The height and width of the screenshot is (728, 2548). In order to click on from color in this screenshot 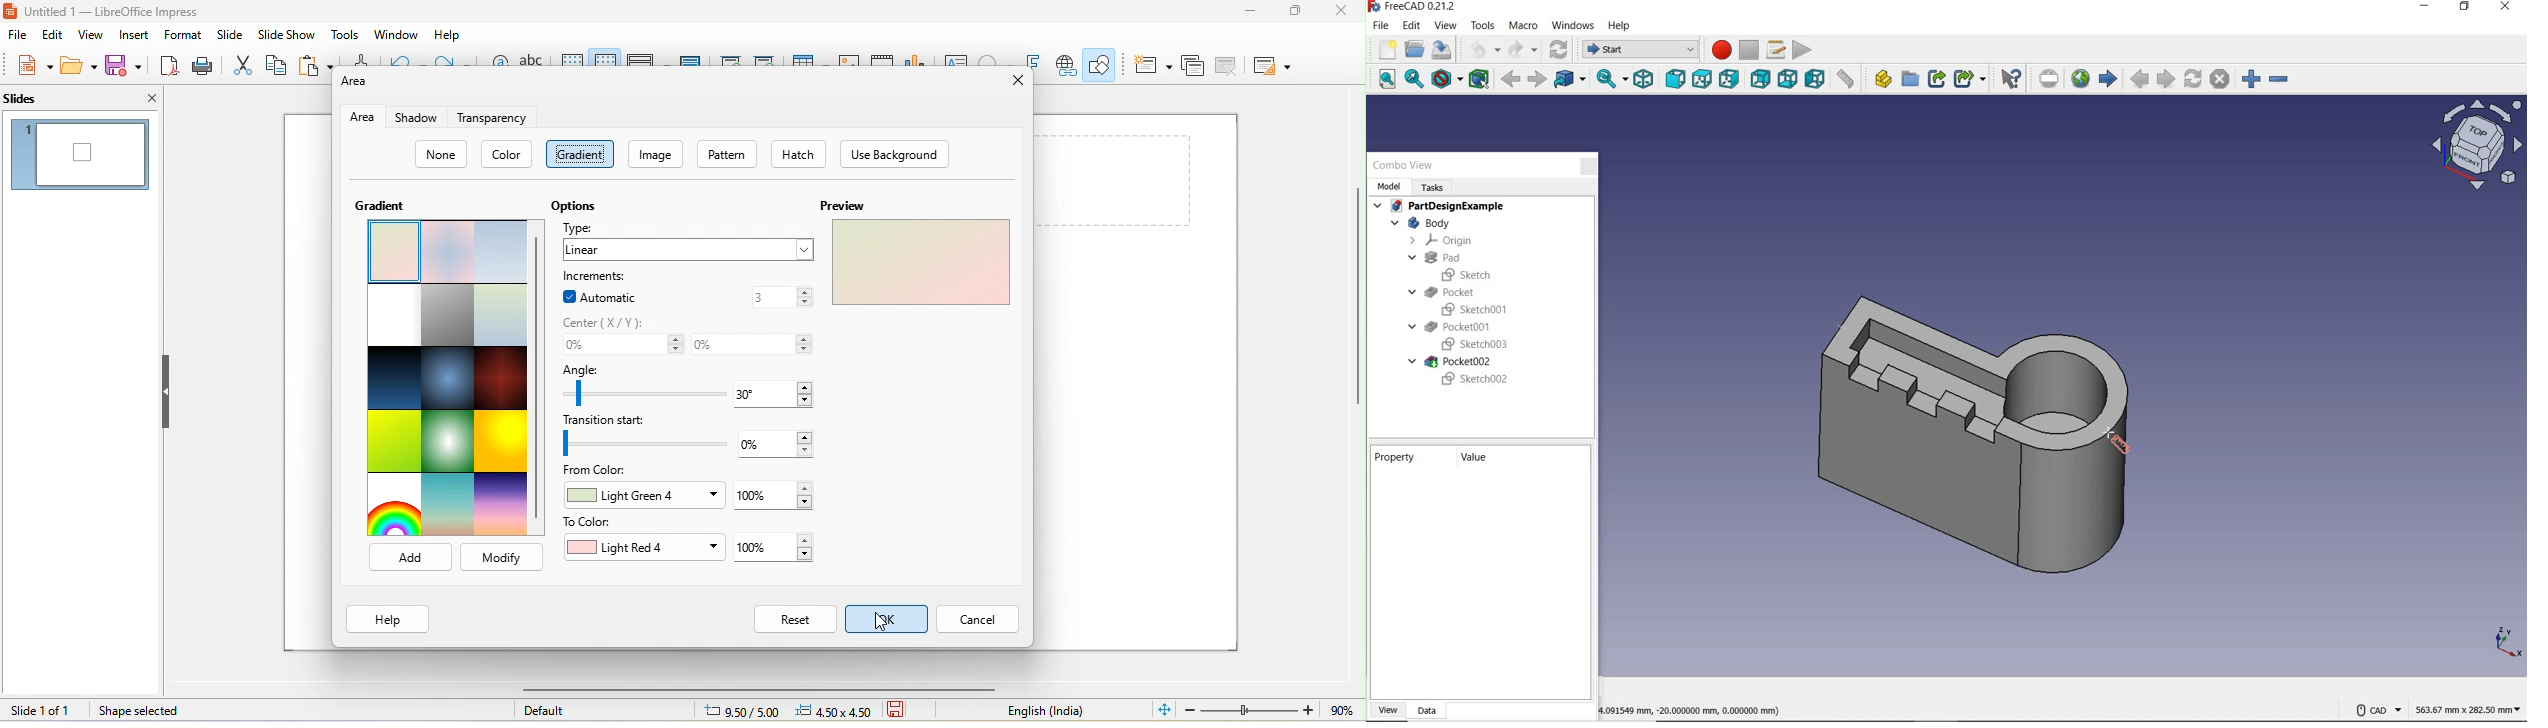, I will do `click(601, 471)`.